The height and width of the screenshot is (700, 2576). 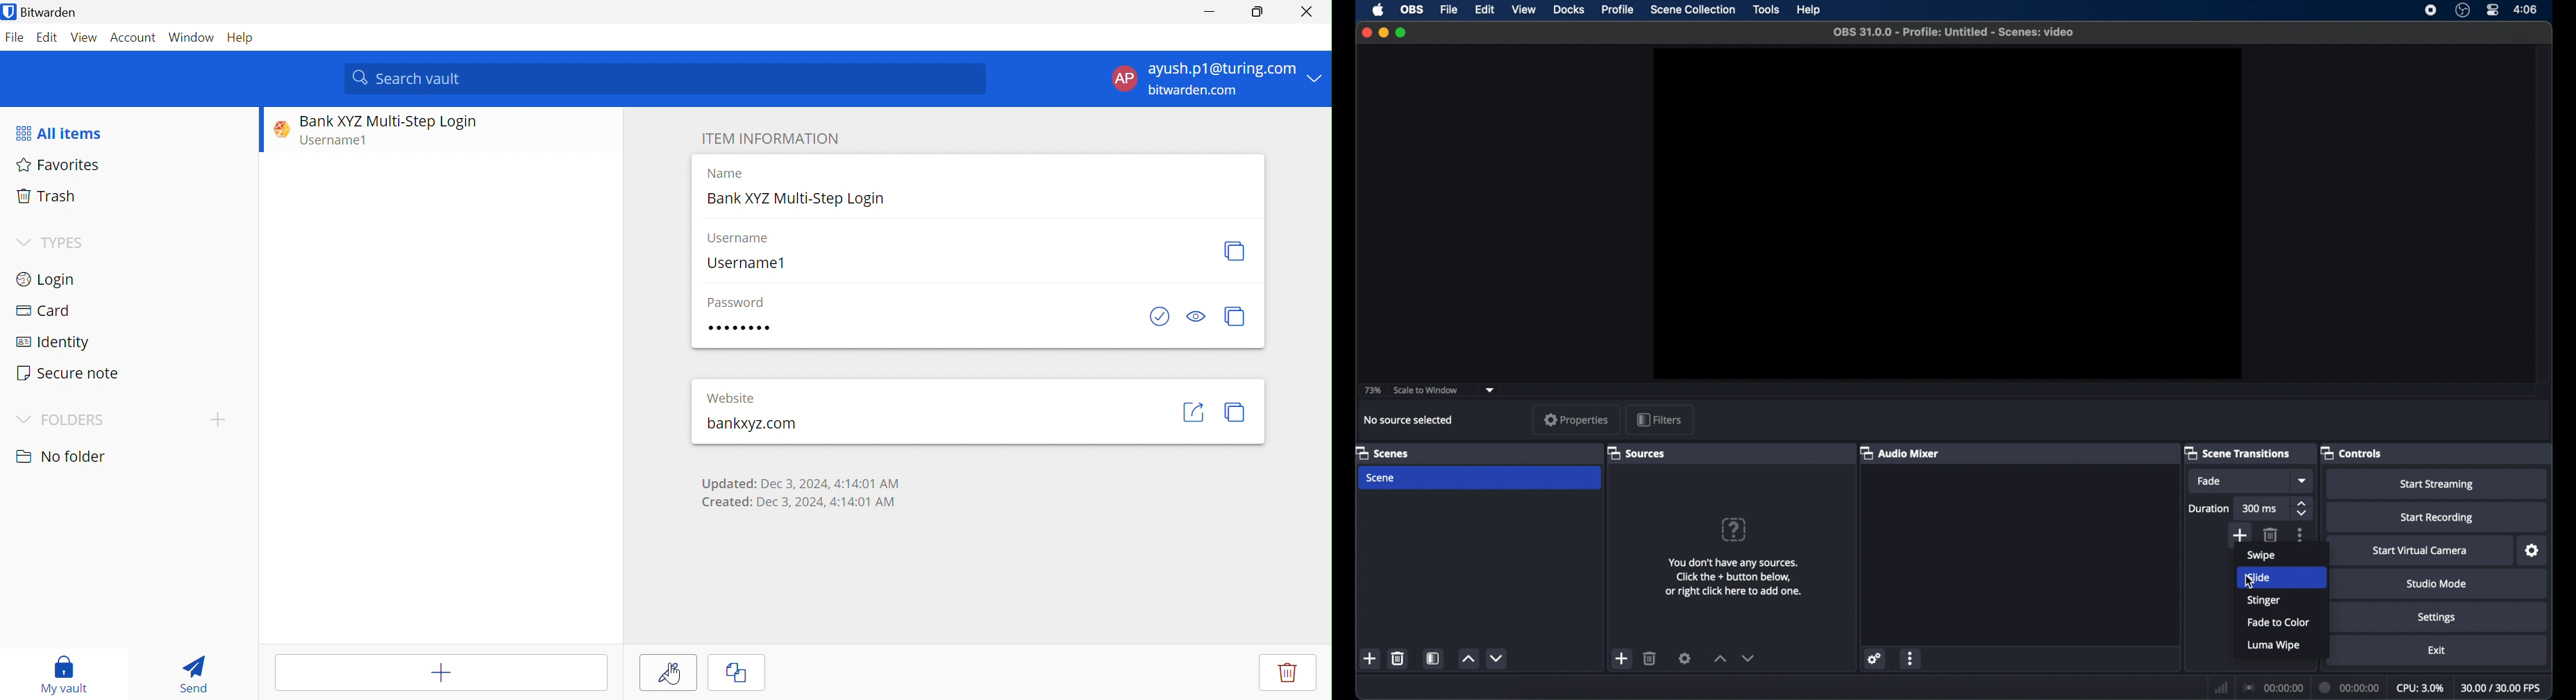 What do you see at coordinates (2301, 535) in the screenshot?
I see `moreoptions` at bounding box center [2301, 535].